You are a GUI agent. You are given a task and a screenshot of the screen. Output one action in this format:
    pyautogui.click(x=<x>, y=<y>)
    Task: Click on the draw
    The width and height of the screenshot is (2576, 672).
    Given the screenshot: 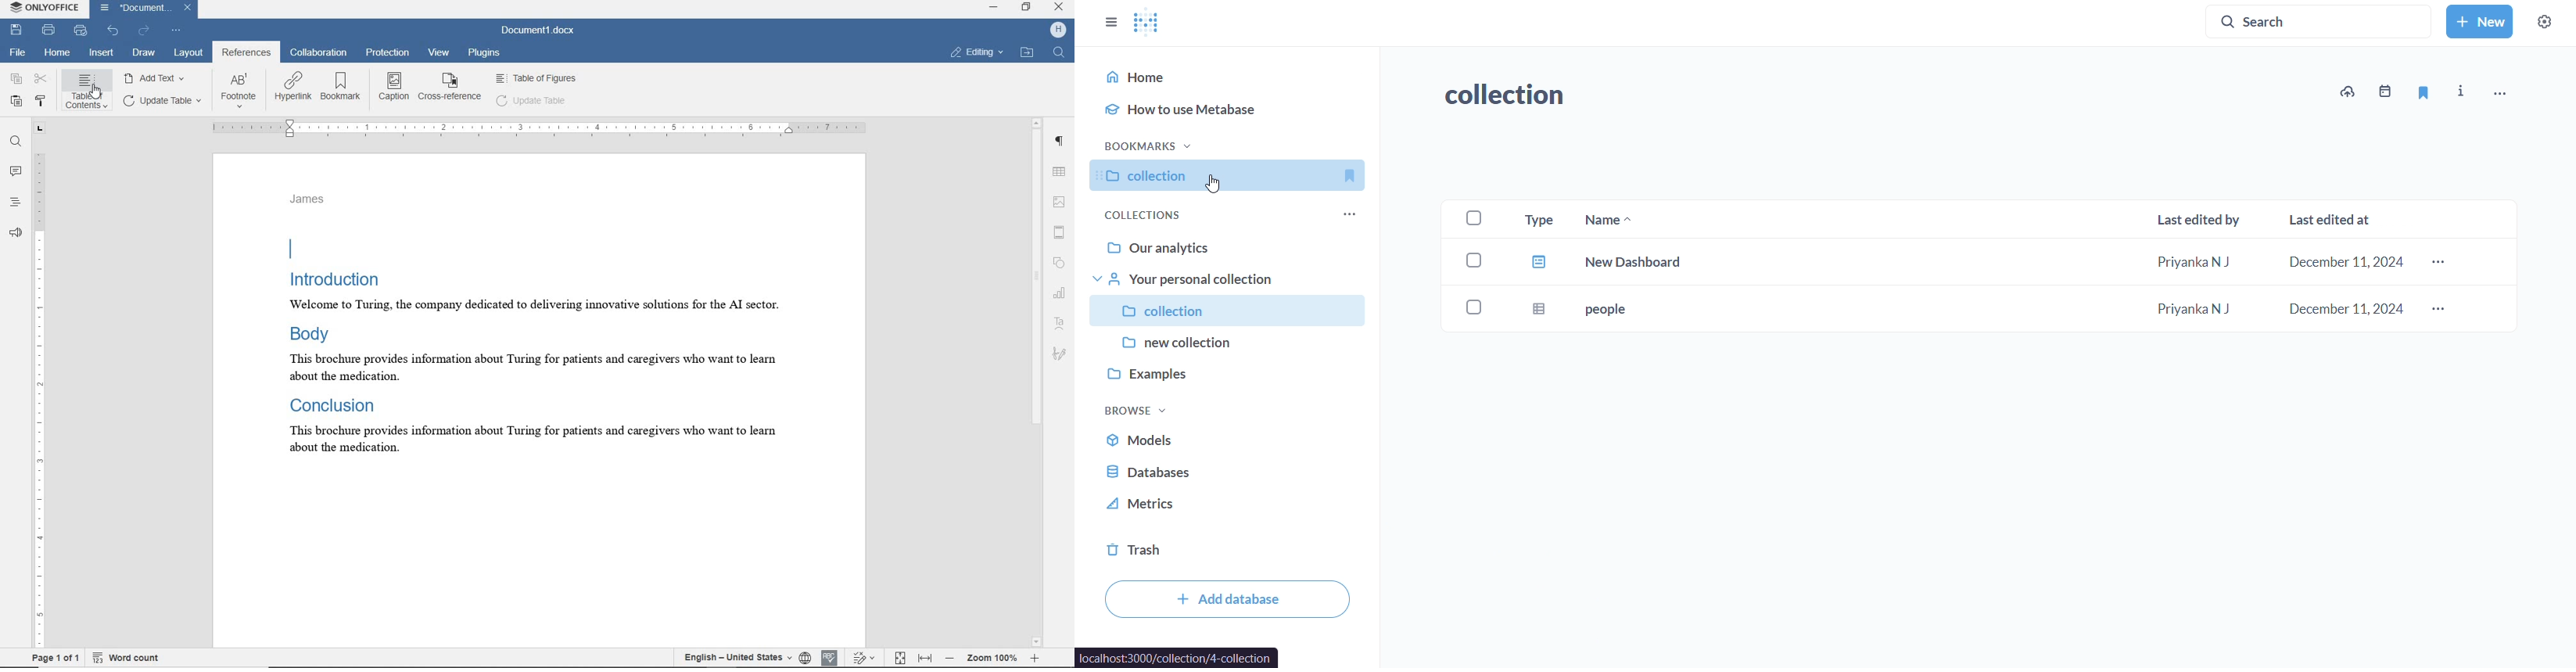 What is the action you would take?
    pyautogui.click(x=144, y=54)
    